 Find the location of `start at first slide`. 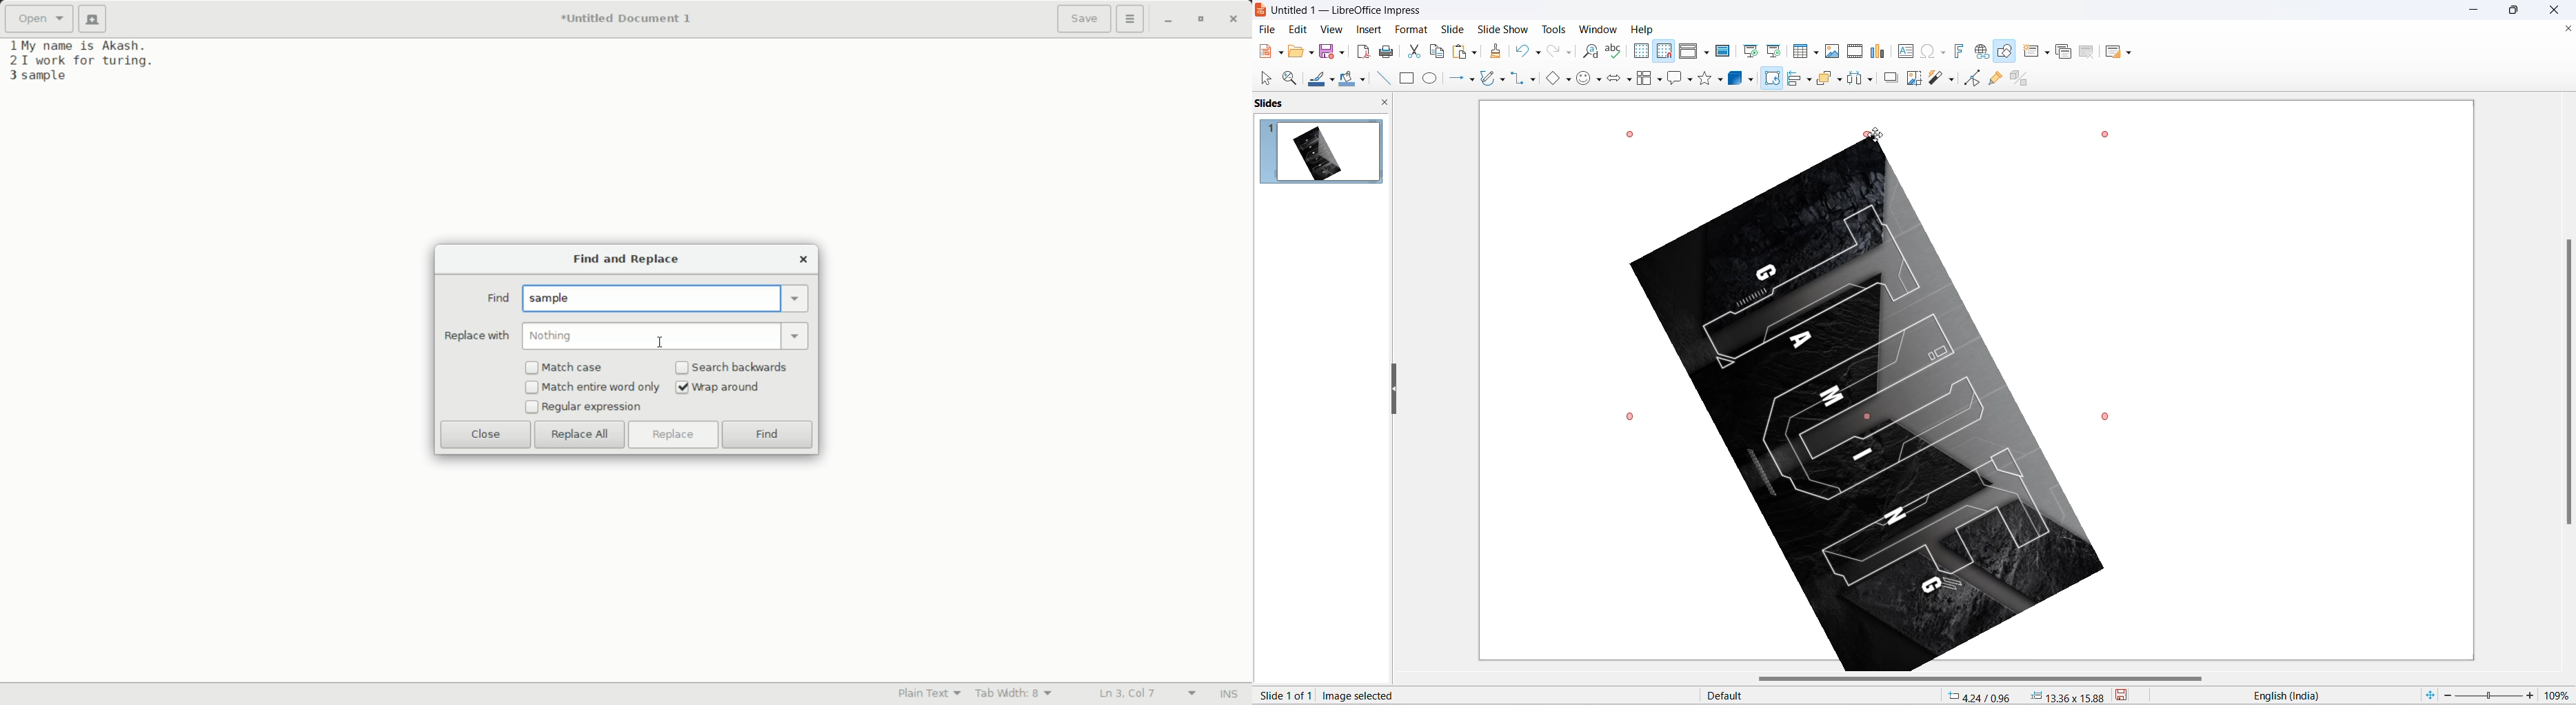

start at first slide is located at coordinates (1752, 51).